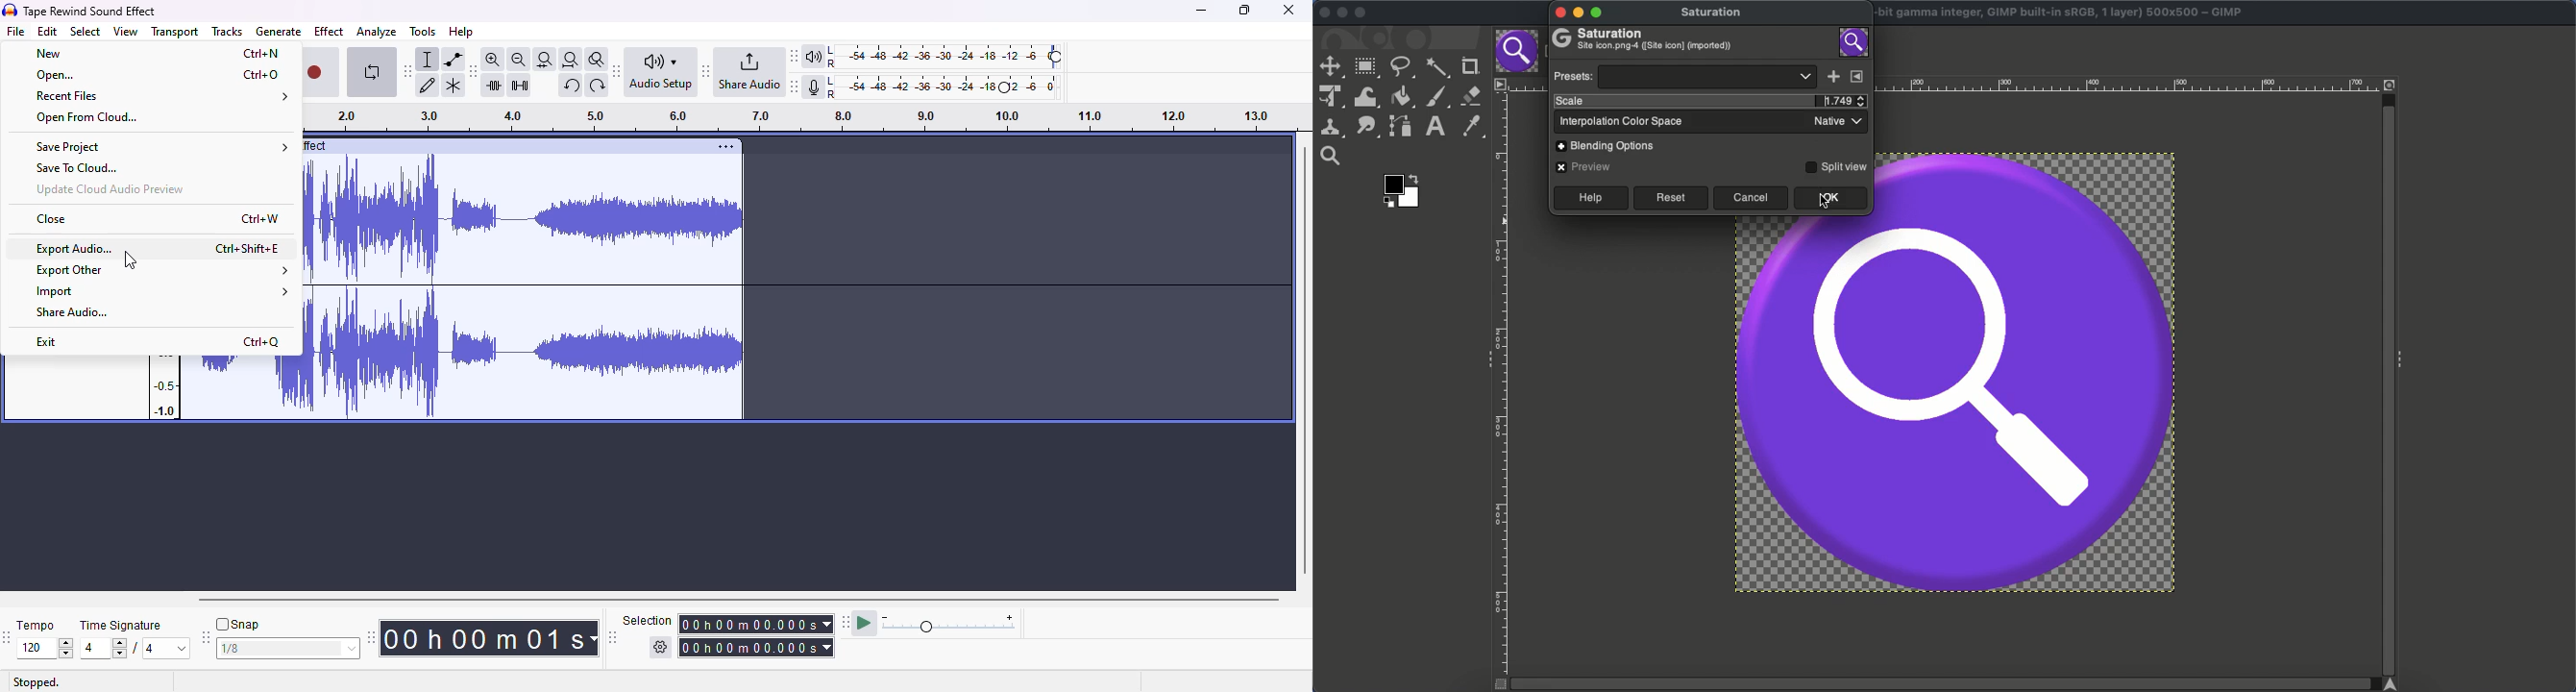 The image size is (2576, 700). I want to click on Help, so click(1589, 198).